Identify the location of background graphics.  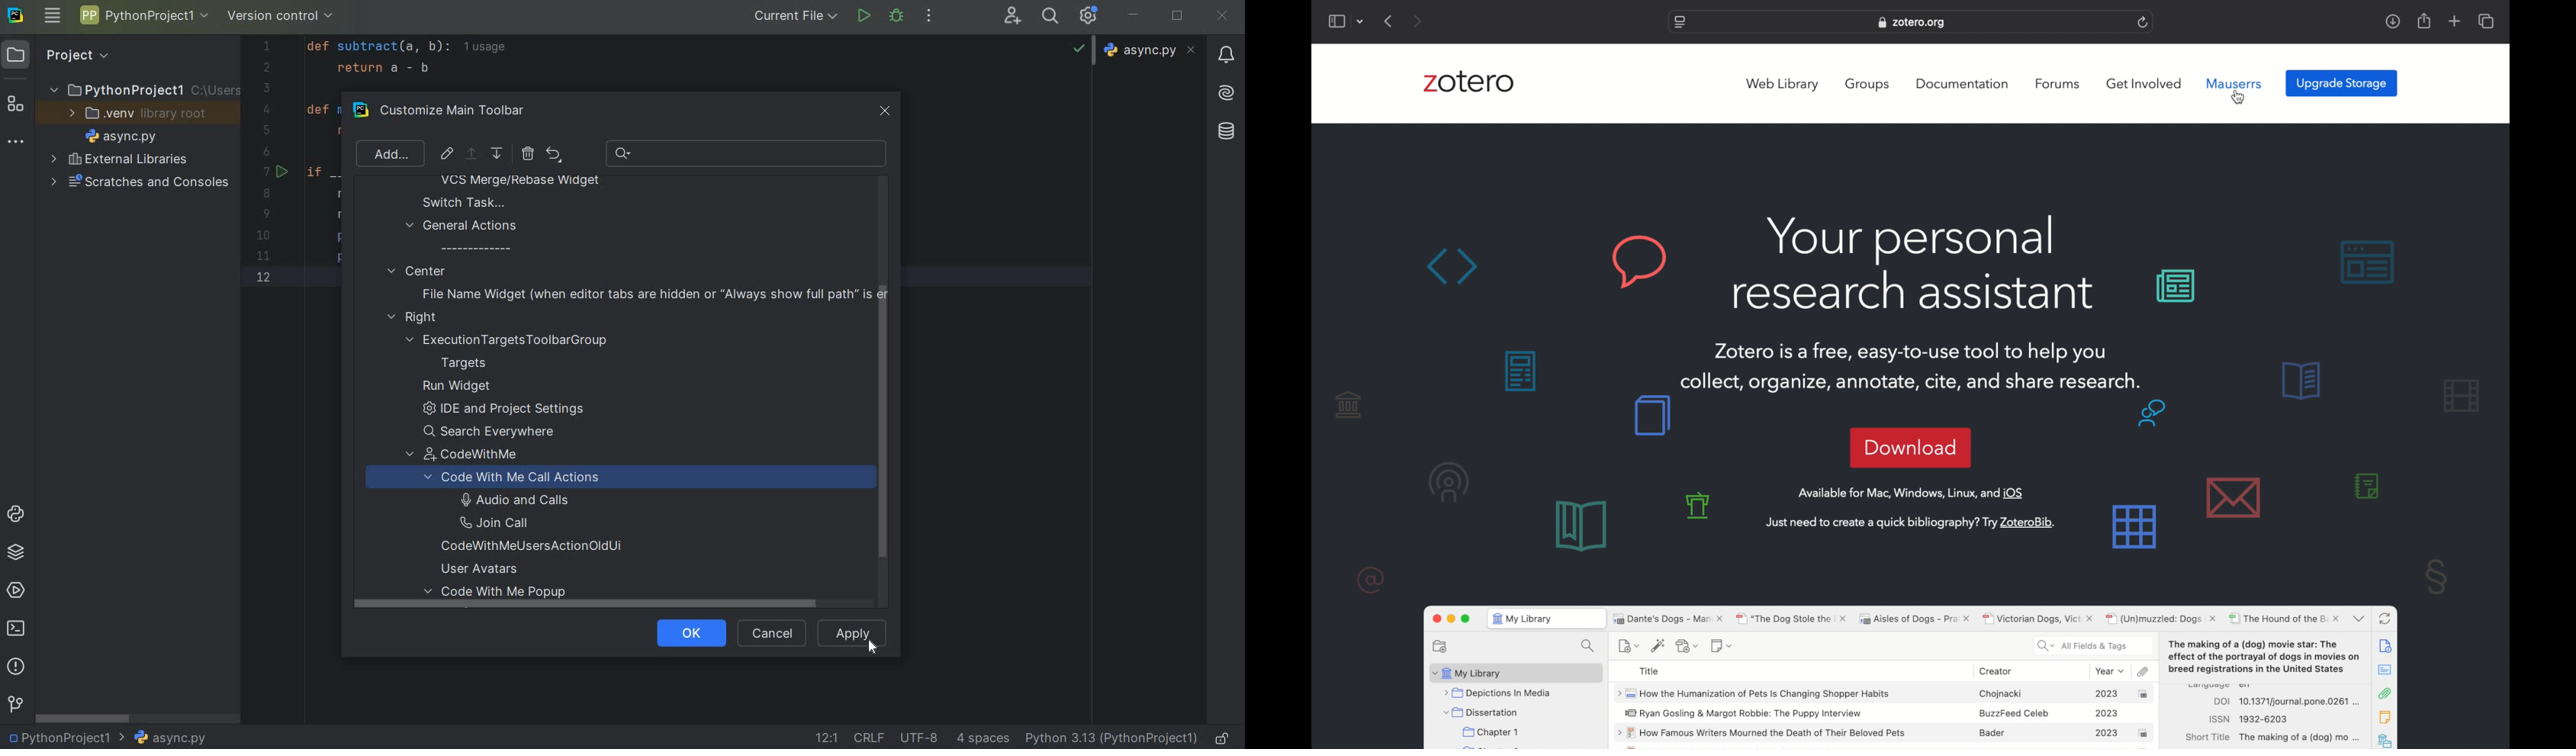
(1550, 264).